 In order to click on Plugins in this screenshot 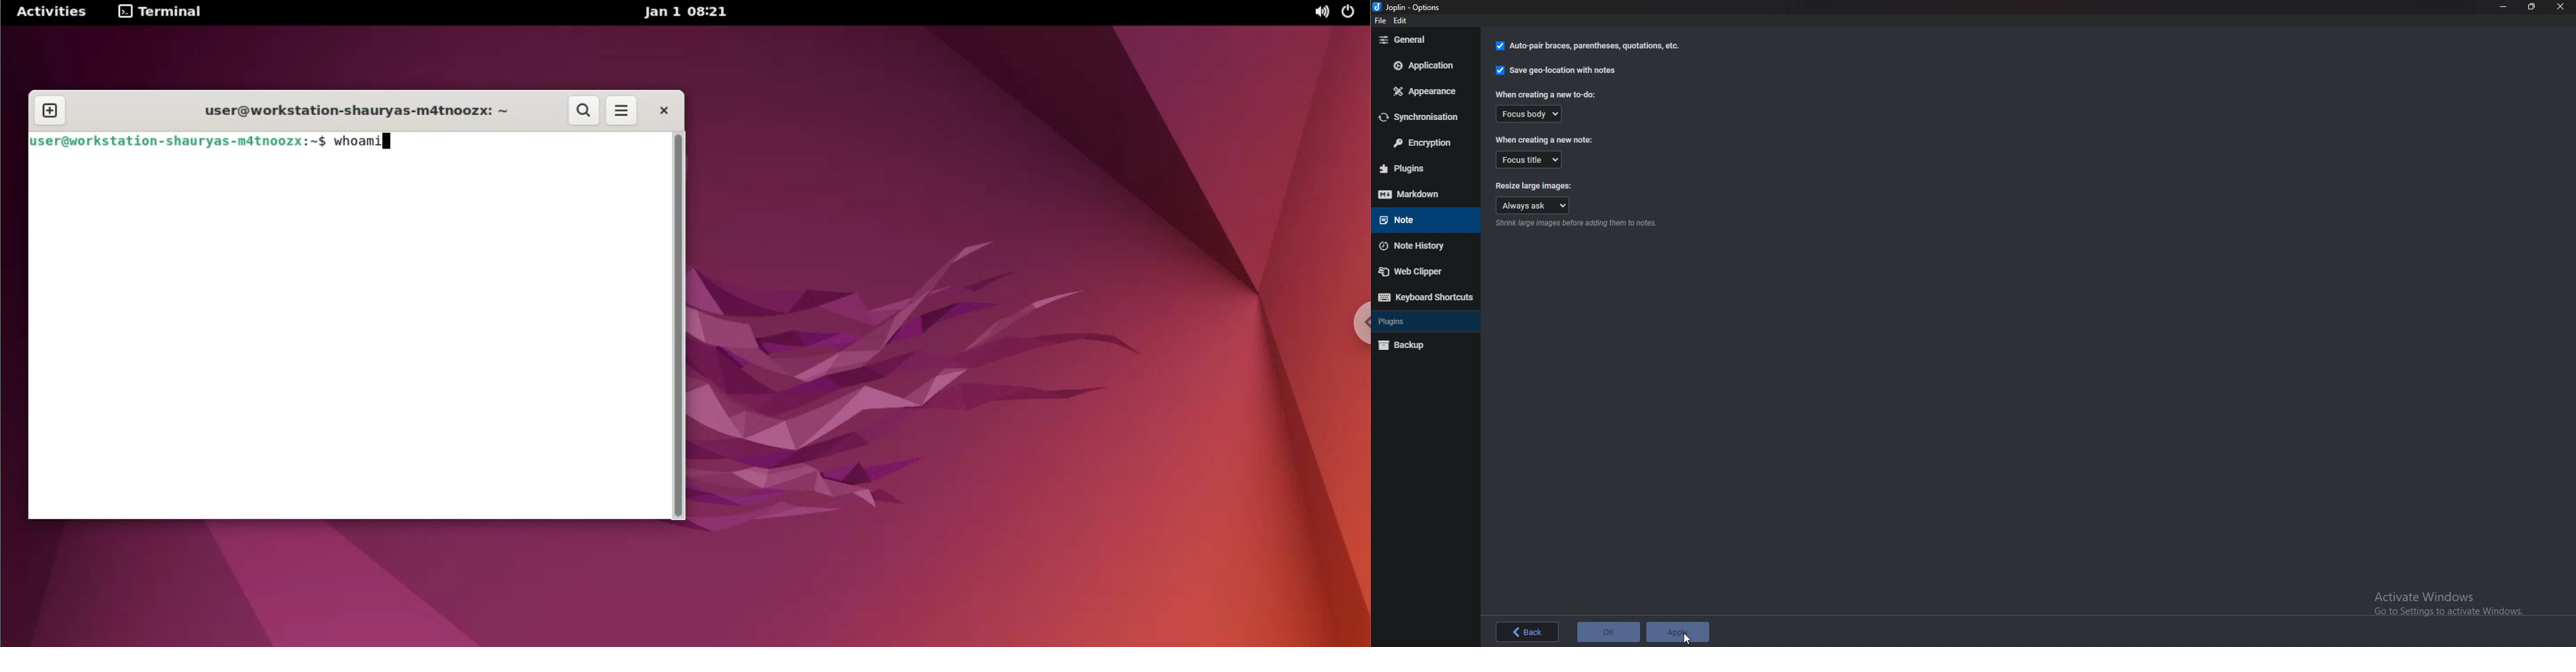, I will do `click(1415, 322)`.